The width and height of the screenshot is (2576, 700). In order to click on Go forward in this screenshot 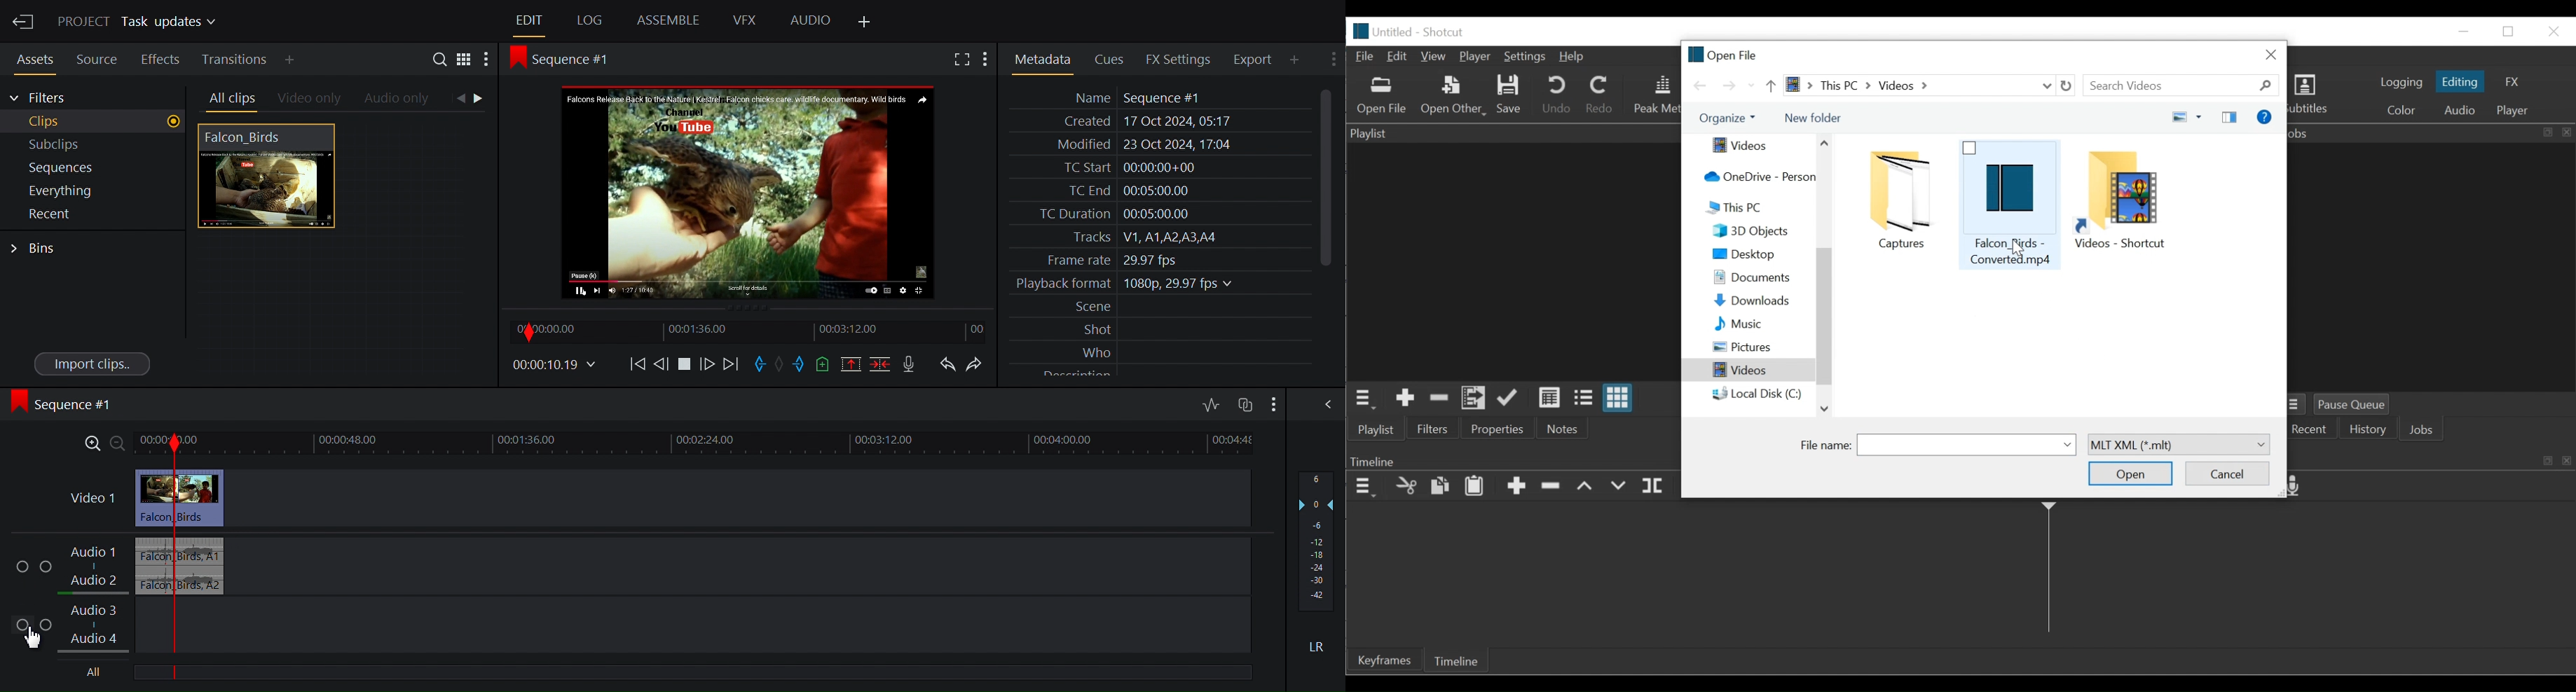, I will do `click(1728, 86)`.